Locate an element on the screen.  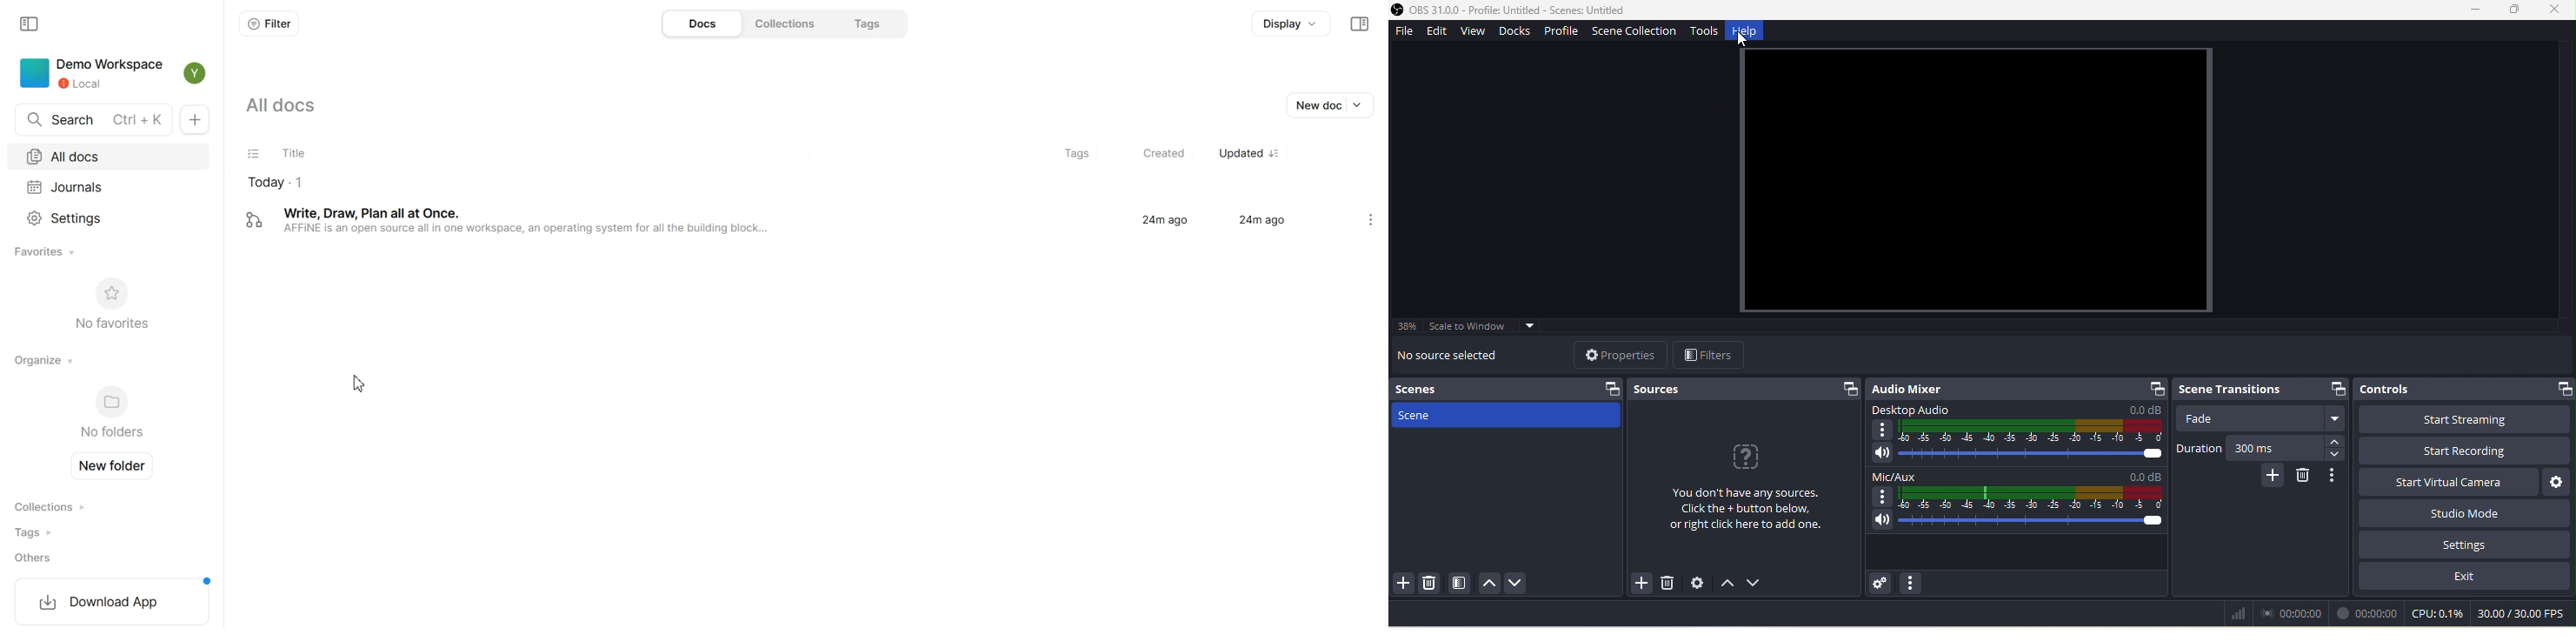
Collapse sidebar is located at coordinates (1359, 24).